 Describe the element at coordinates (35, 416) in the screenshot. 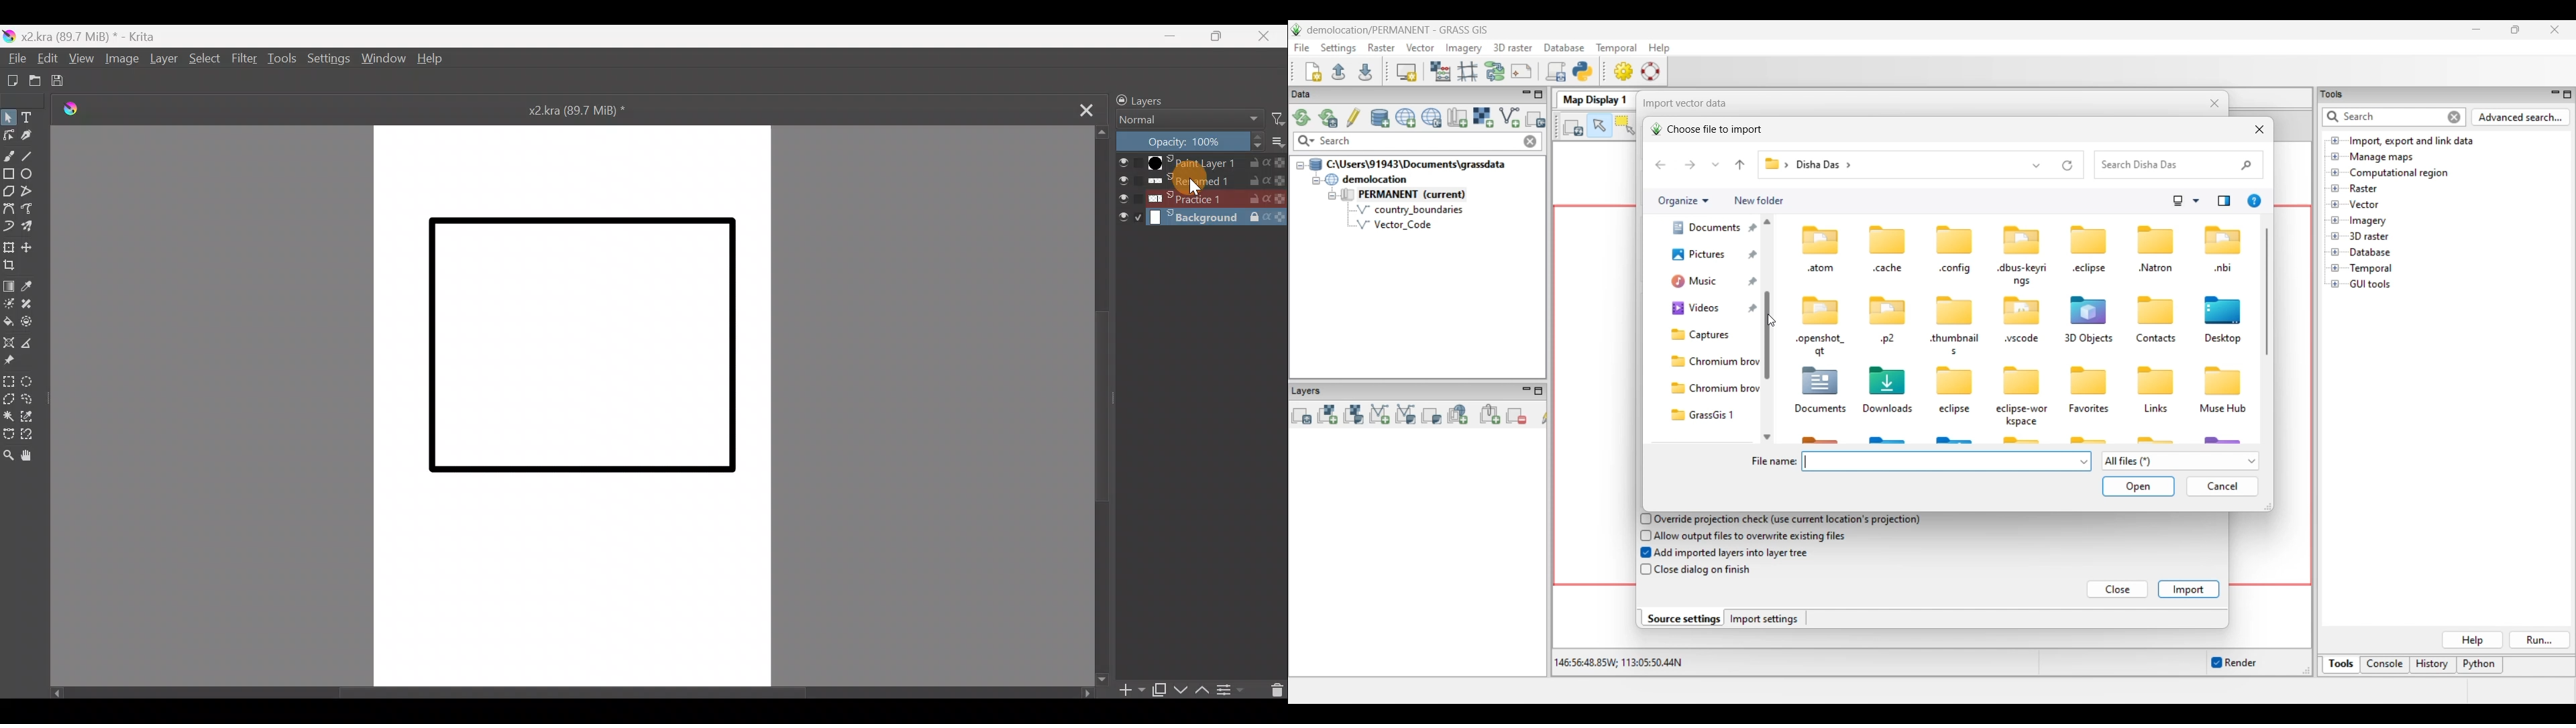

I see `Similar colour selection tool` at that location.